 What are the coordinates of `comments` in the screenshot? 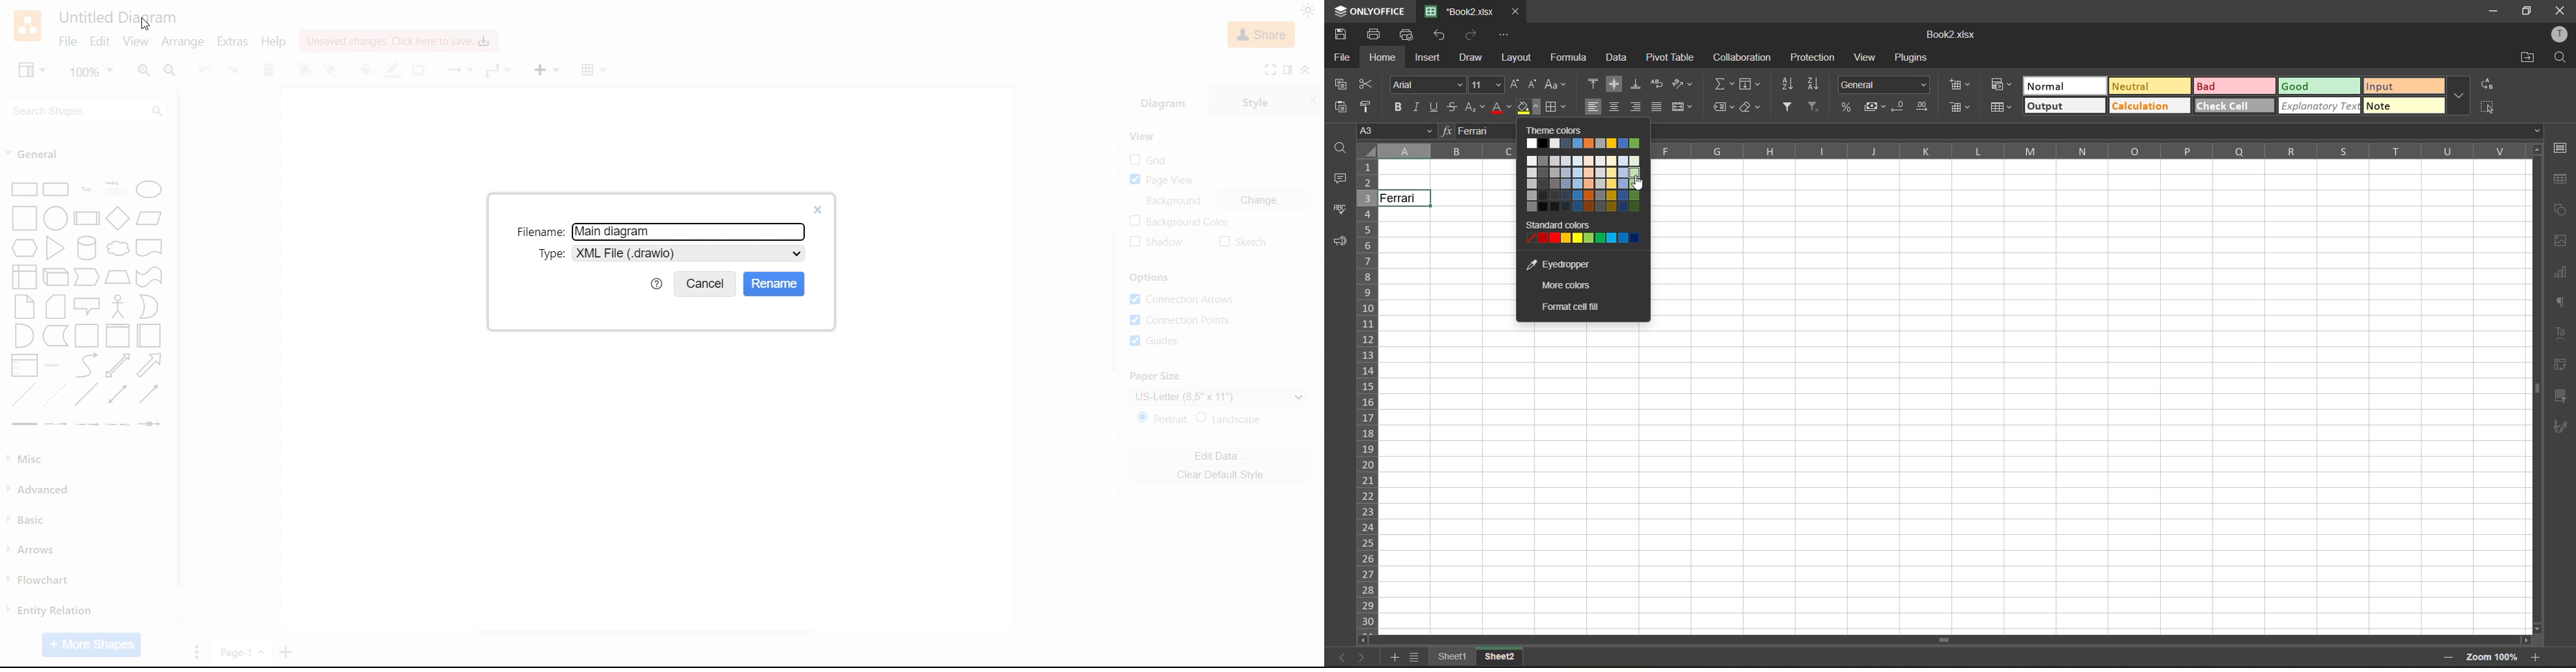 It's located at (1339, 179).